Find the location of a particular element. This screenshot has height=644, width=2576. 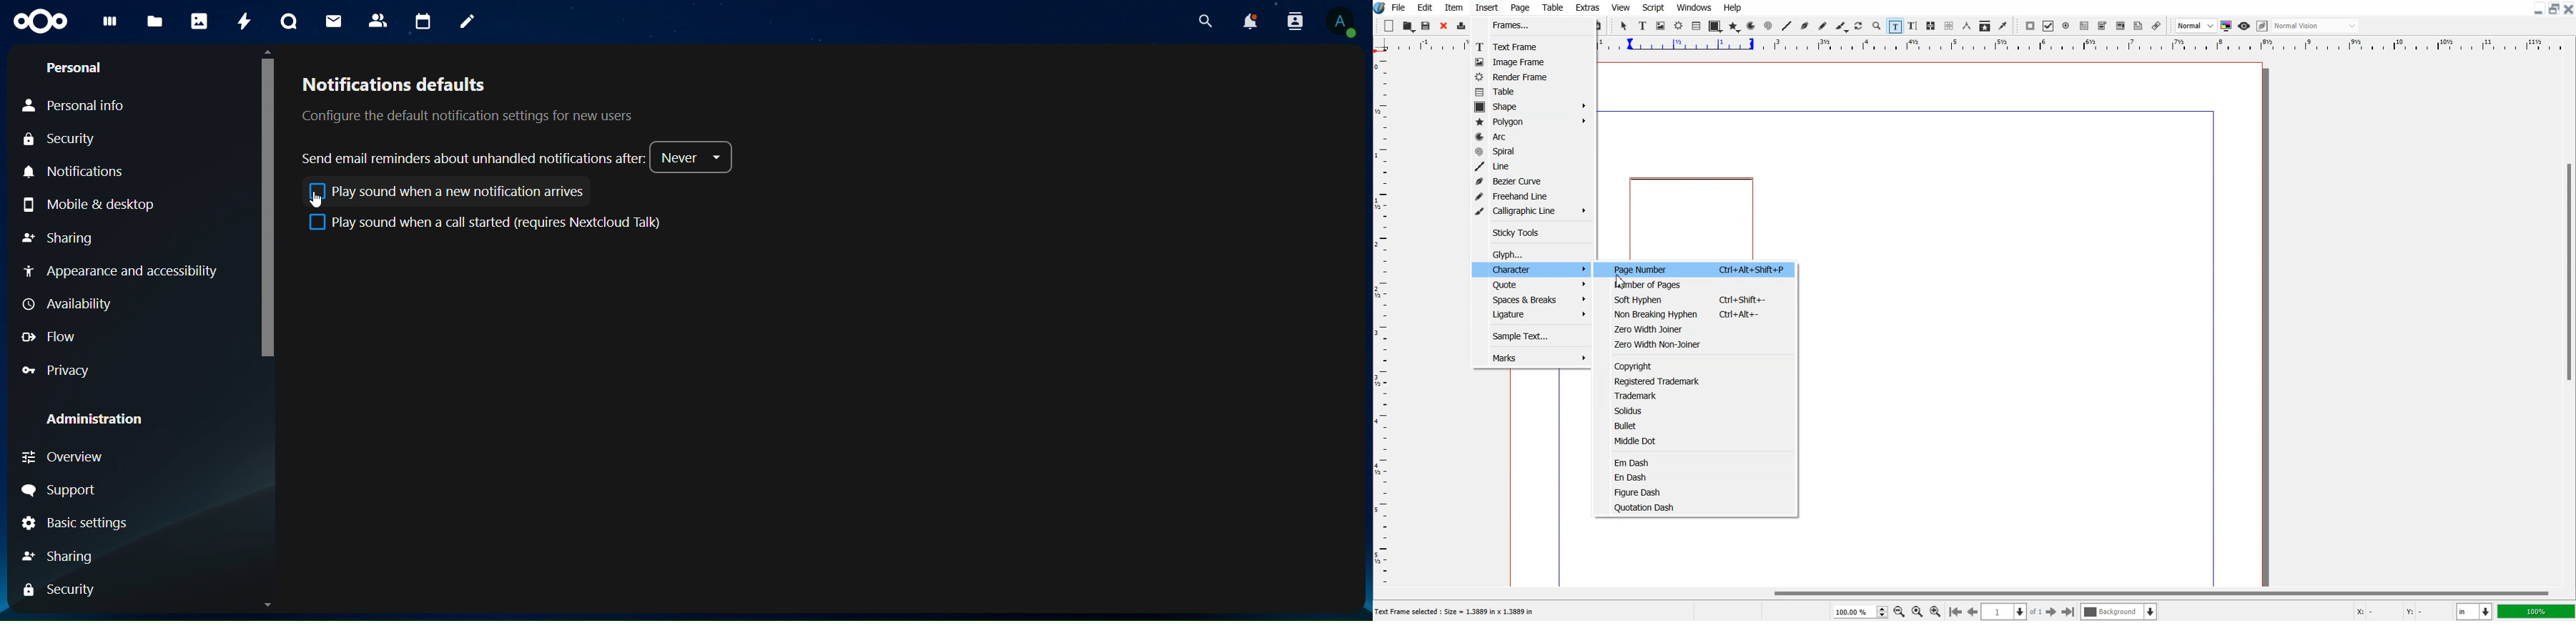

PDF Push button  is located at coordinates (2030, 26).